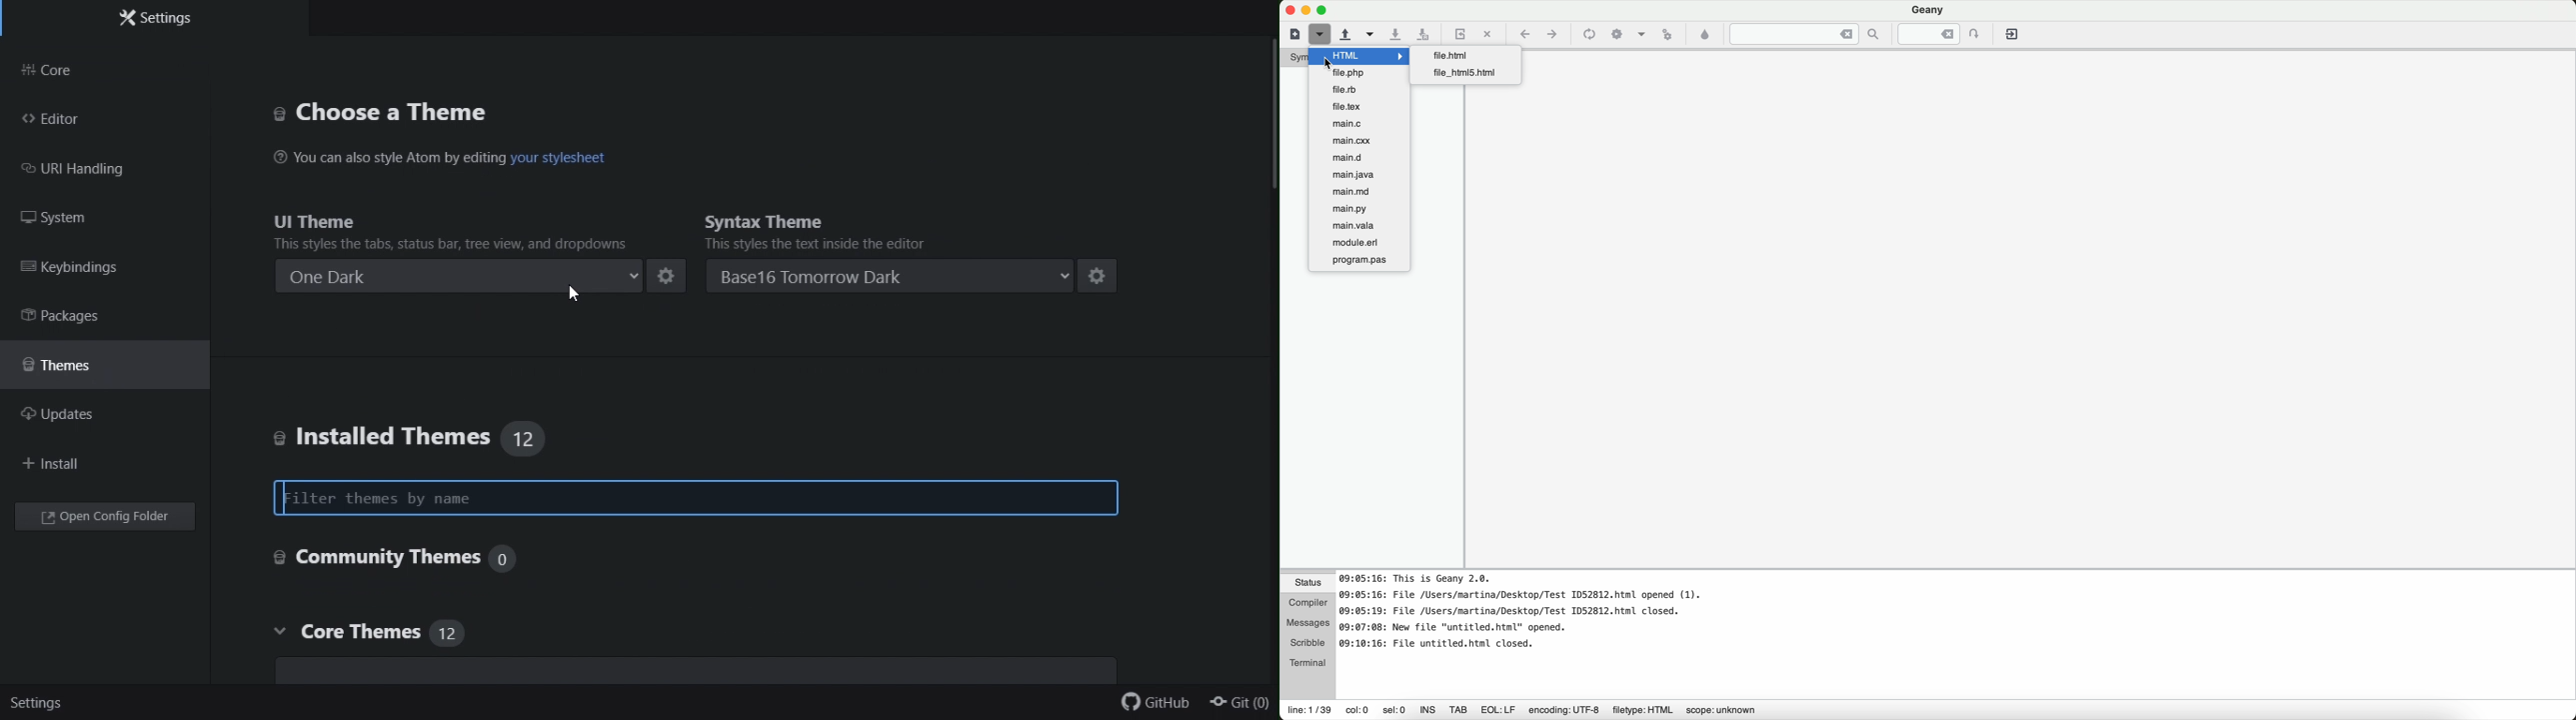  Describe the element at coordinates (404, 636) in the screenshot. I see `Core themes` at that location.